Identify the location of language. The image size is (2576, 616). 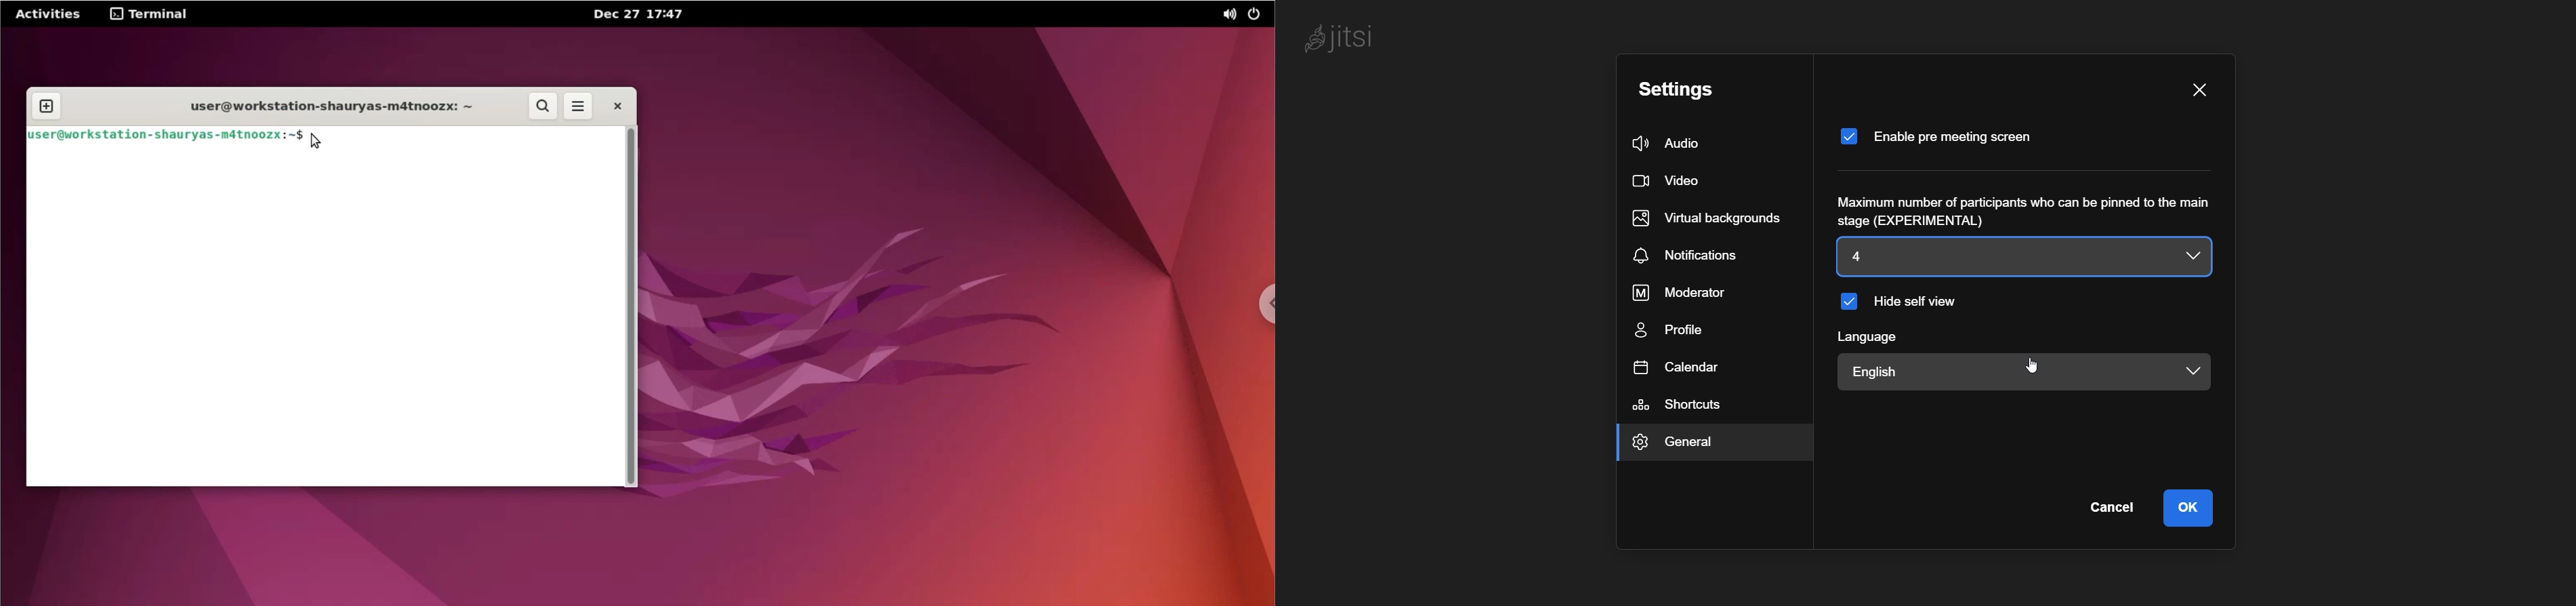
(1867, 336).